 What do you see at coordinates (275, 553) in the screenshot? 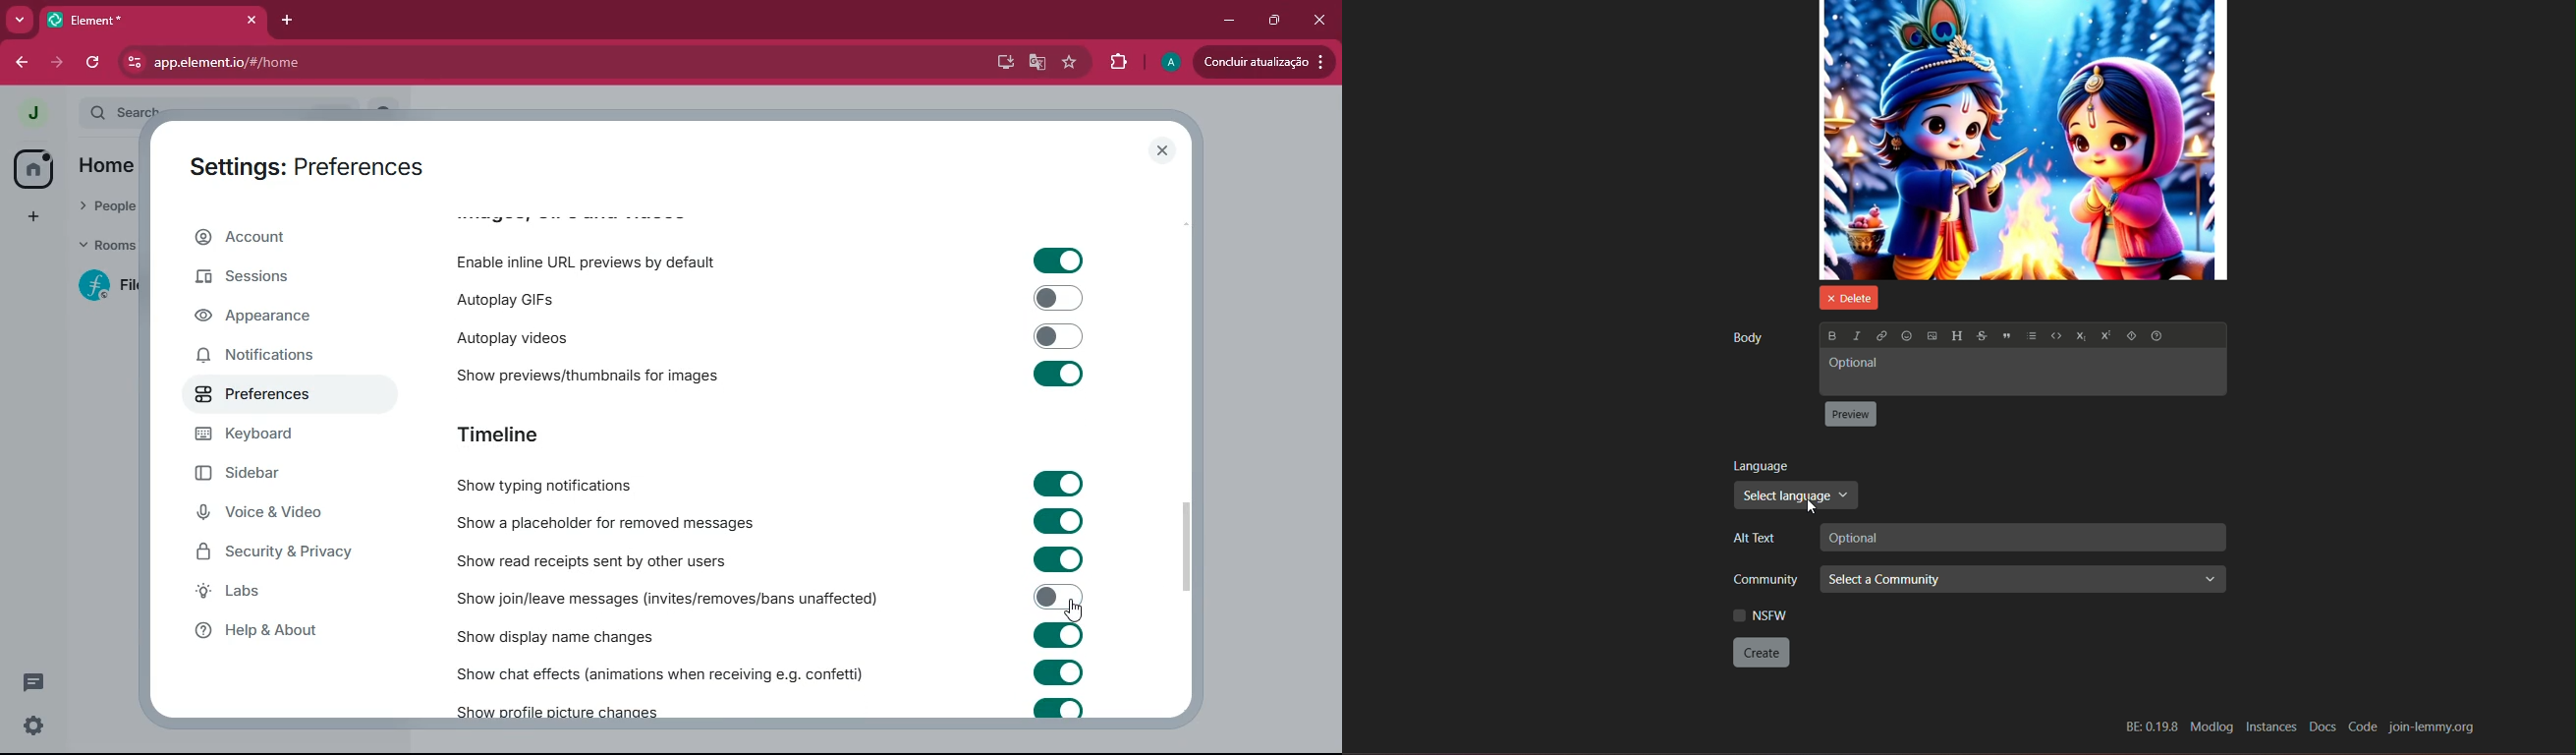
I see `security & privacy` at bounding box center [275, 553].